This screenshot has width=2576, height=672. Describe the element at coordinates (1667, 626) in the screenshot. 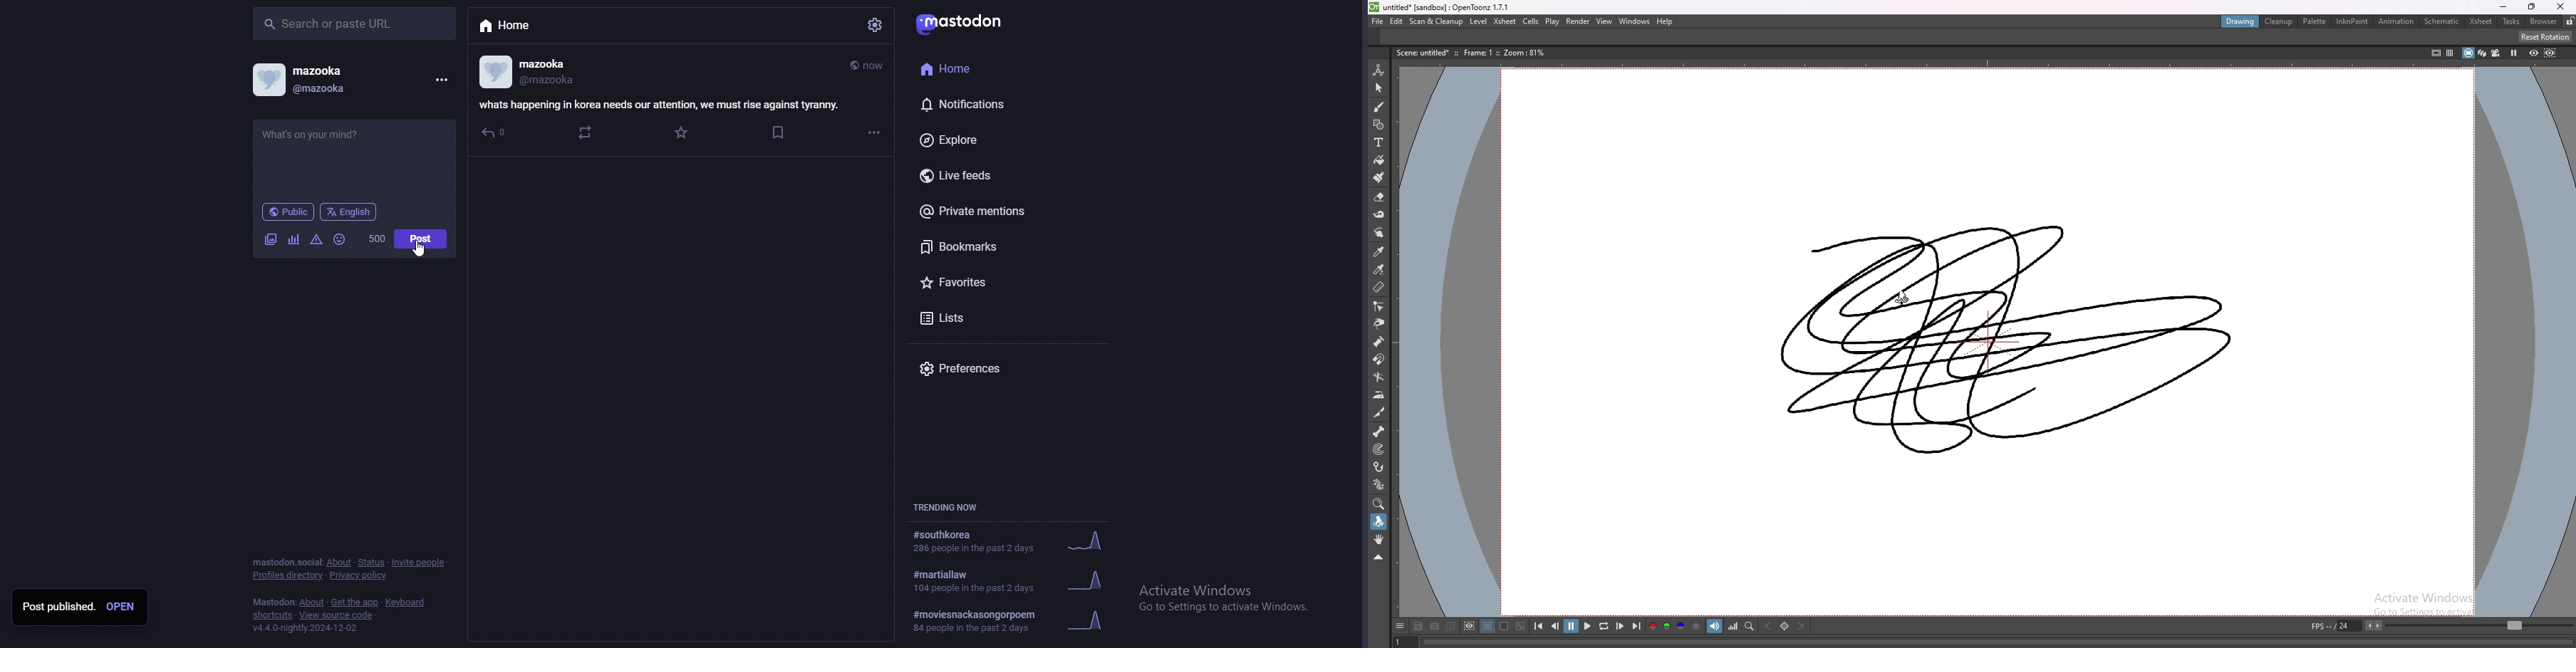

I see `green channel` at that location.